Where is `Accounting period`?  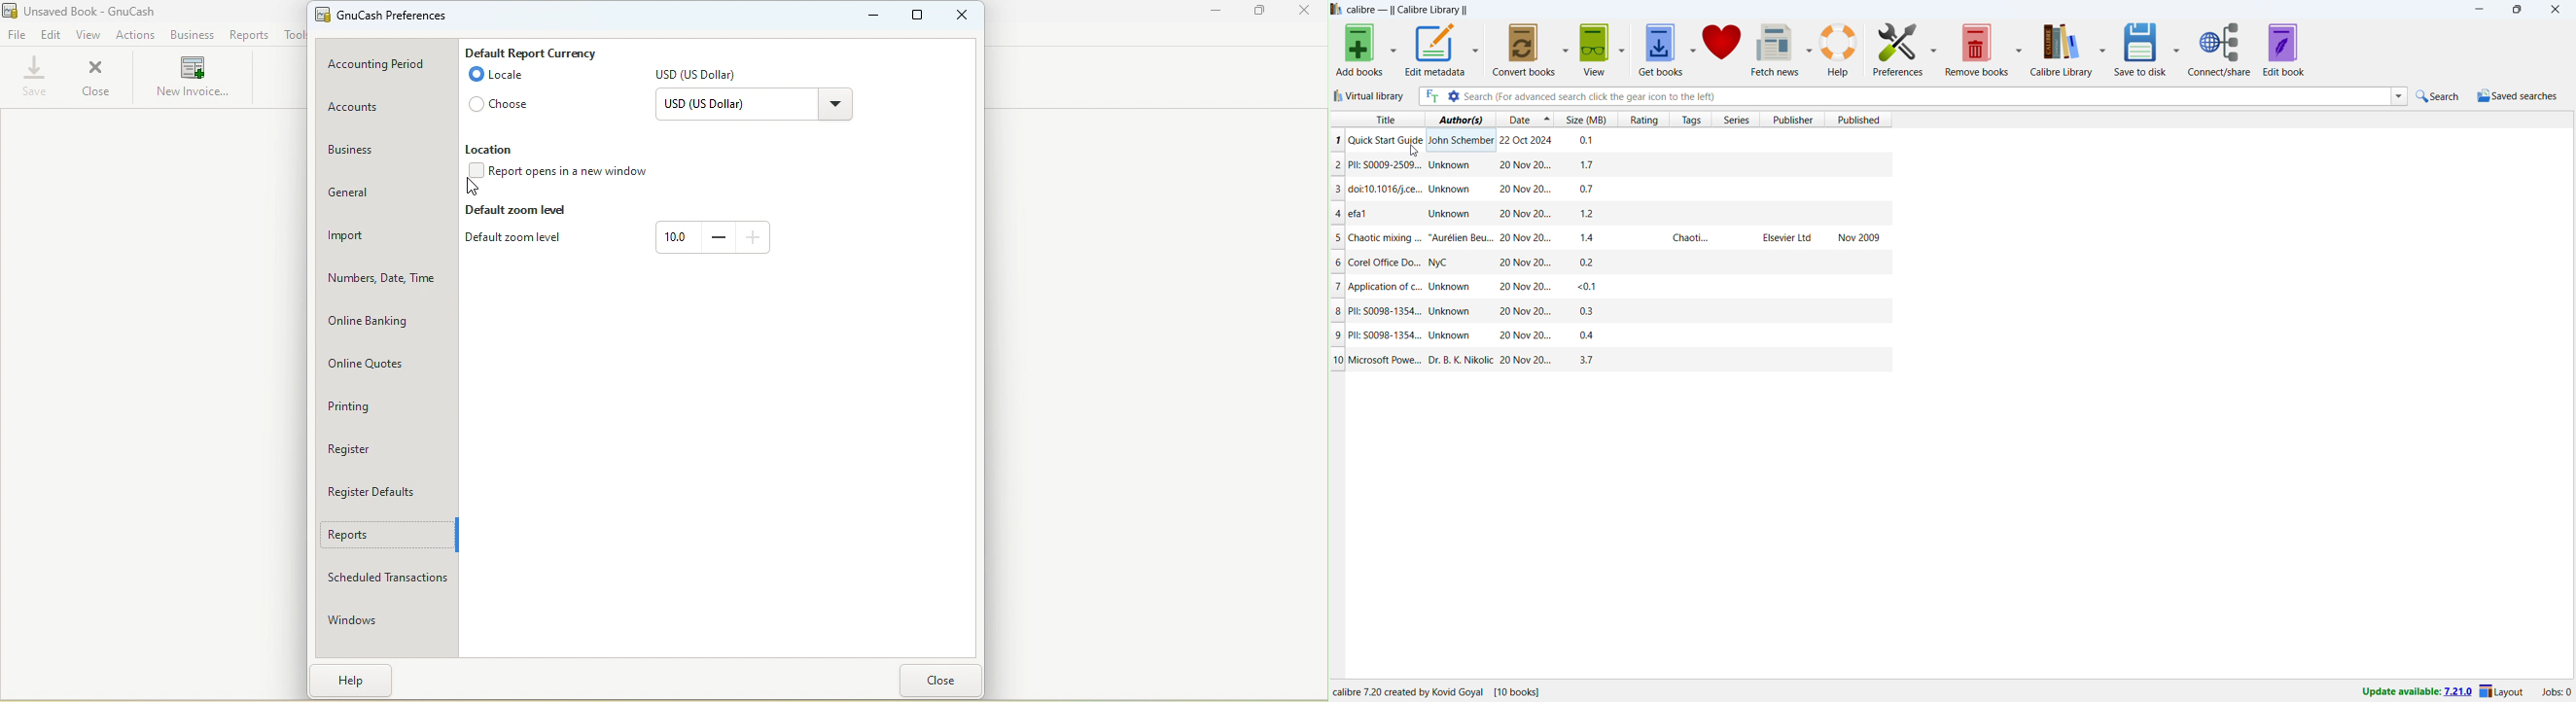
Accounting period is located at coordinates (390, 65).